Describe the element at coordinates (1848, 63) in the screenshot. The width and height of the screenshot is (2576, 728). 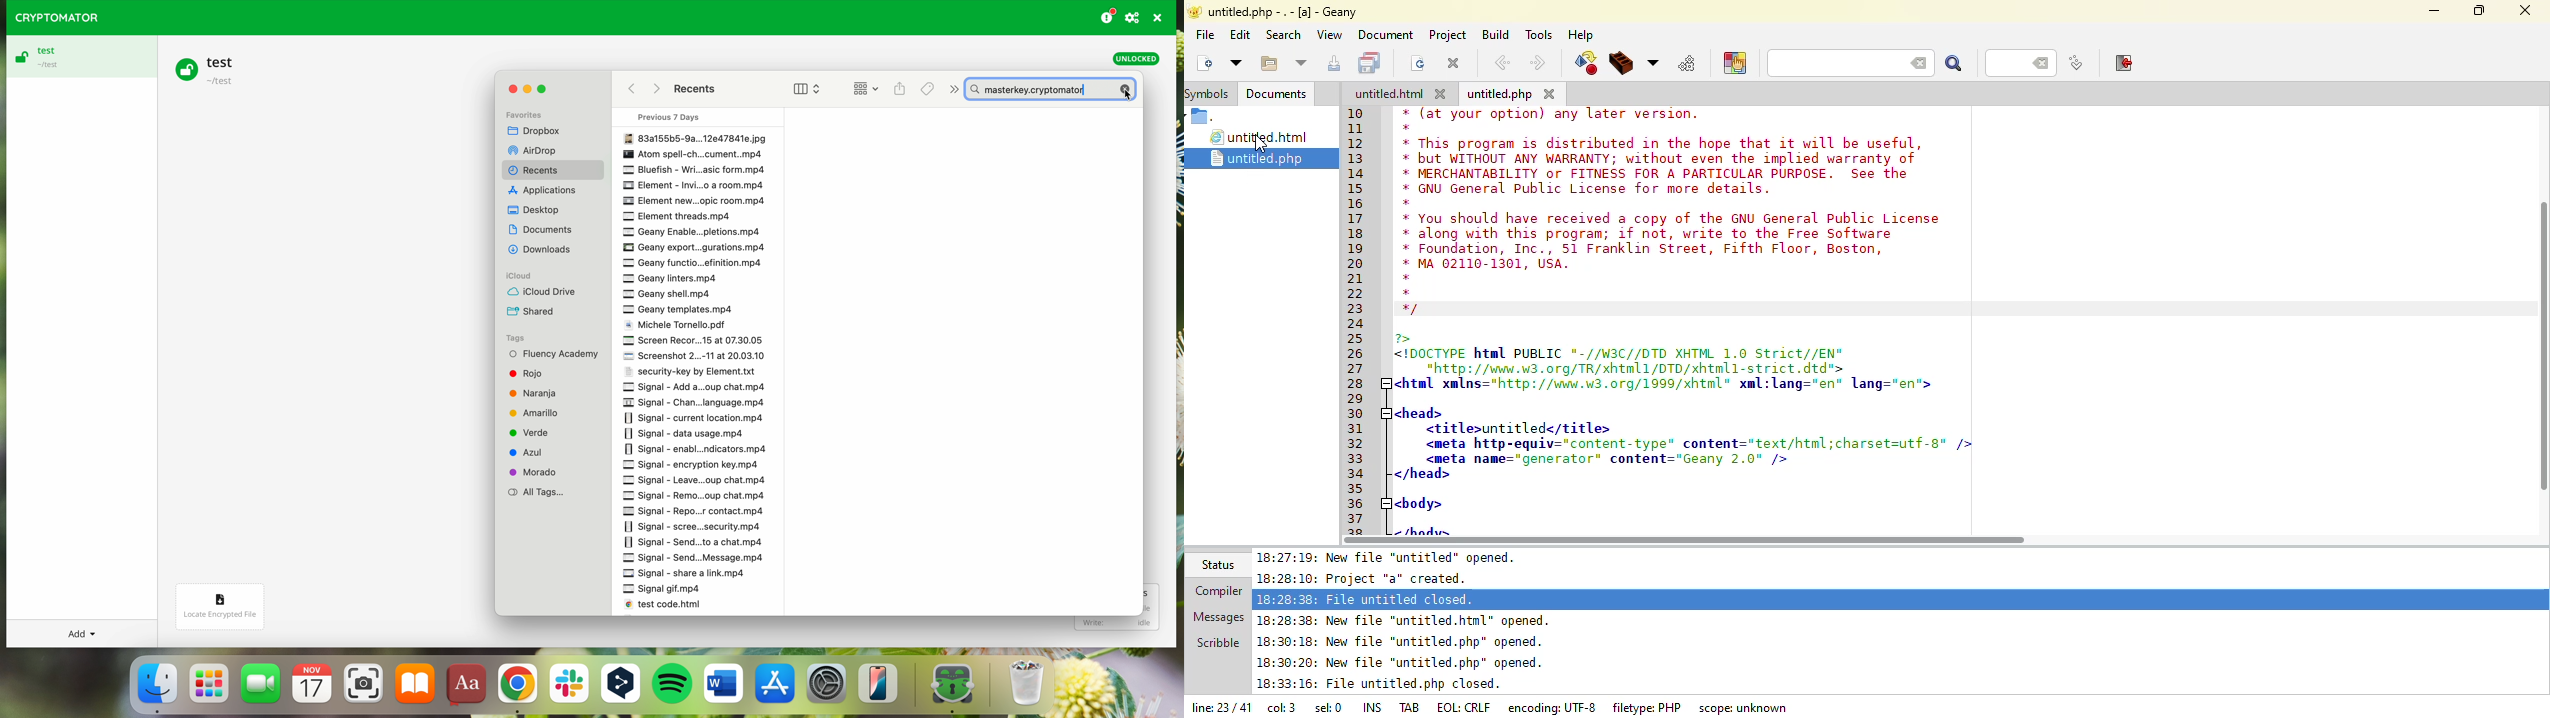
I see `search` at that location.